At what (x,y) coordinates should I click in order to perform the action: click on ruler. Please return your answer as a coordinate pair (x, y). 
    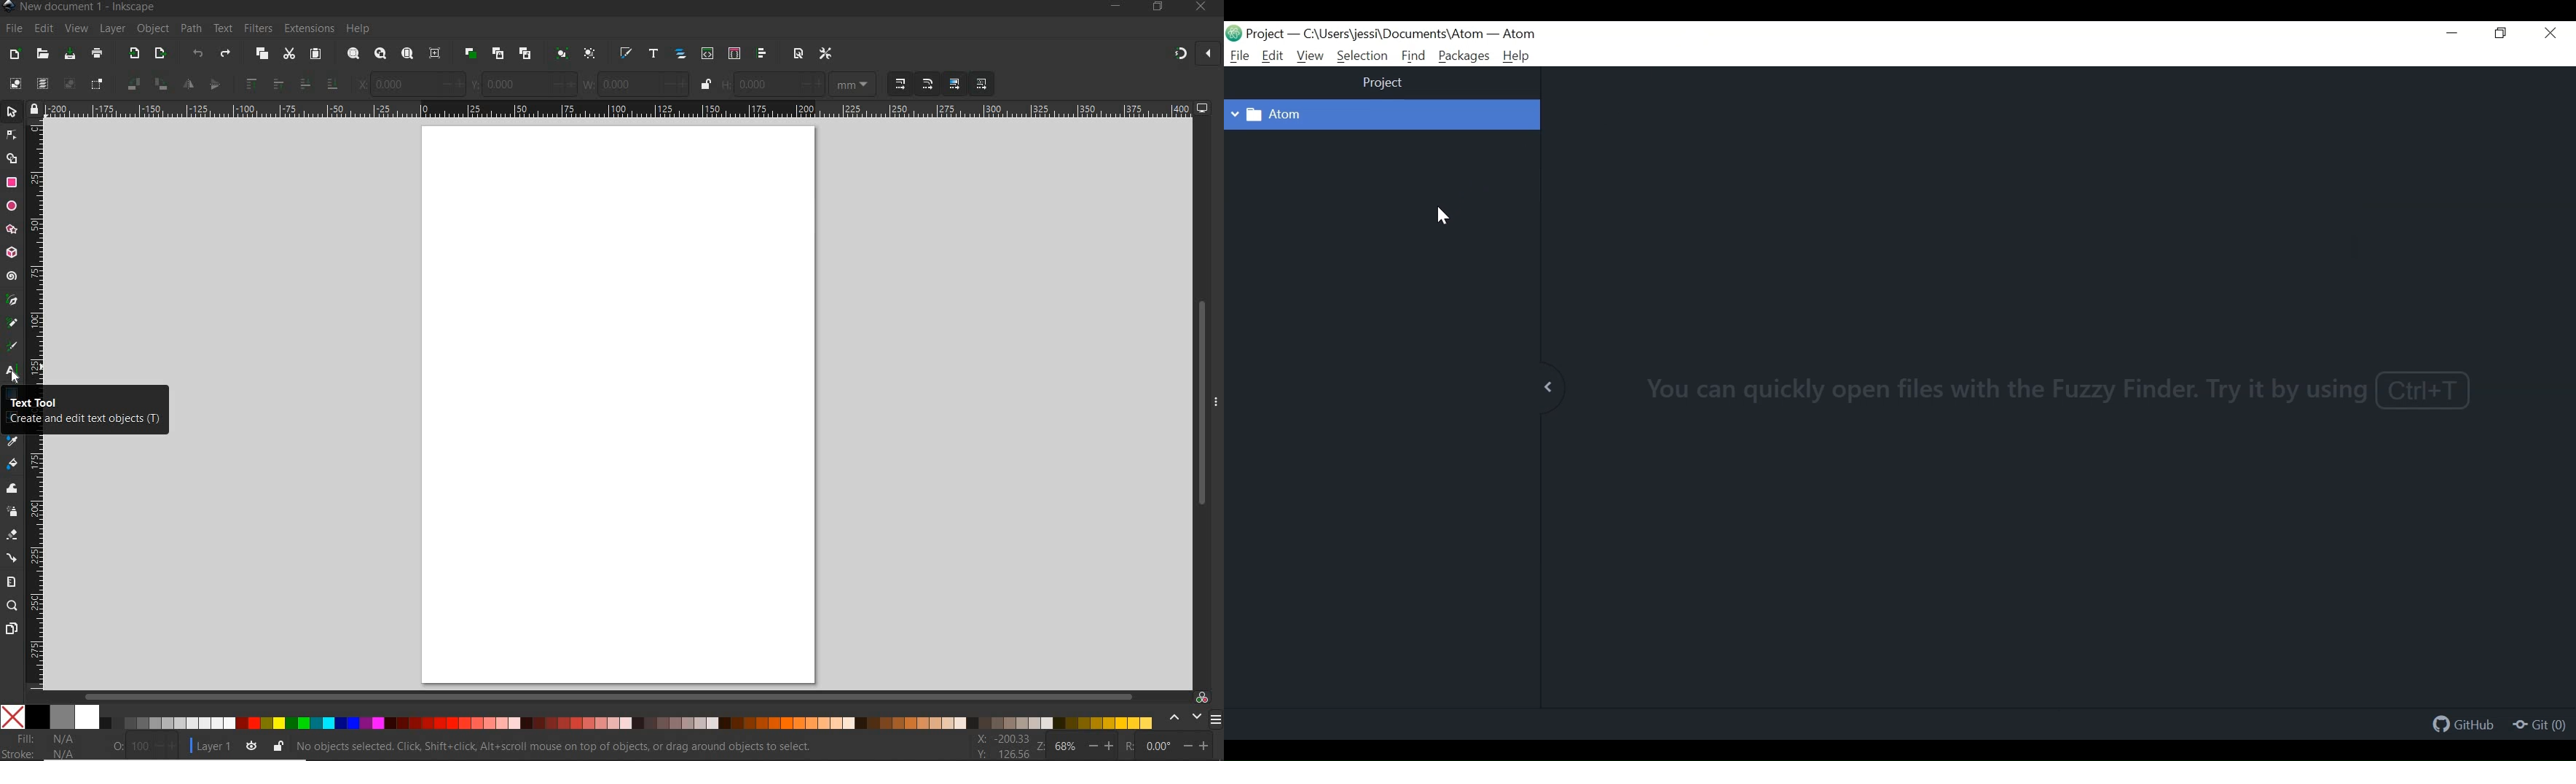
    Looking at the image, I should click on (36, 251).